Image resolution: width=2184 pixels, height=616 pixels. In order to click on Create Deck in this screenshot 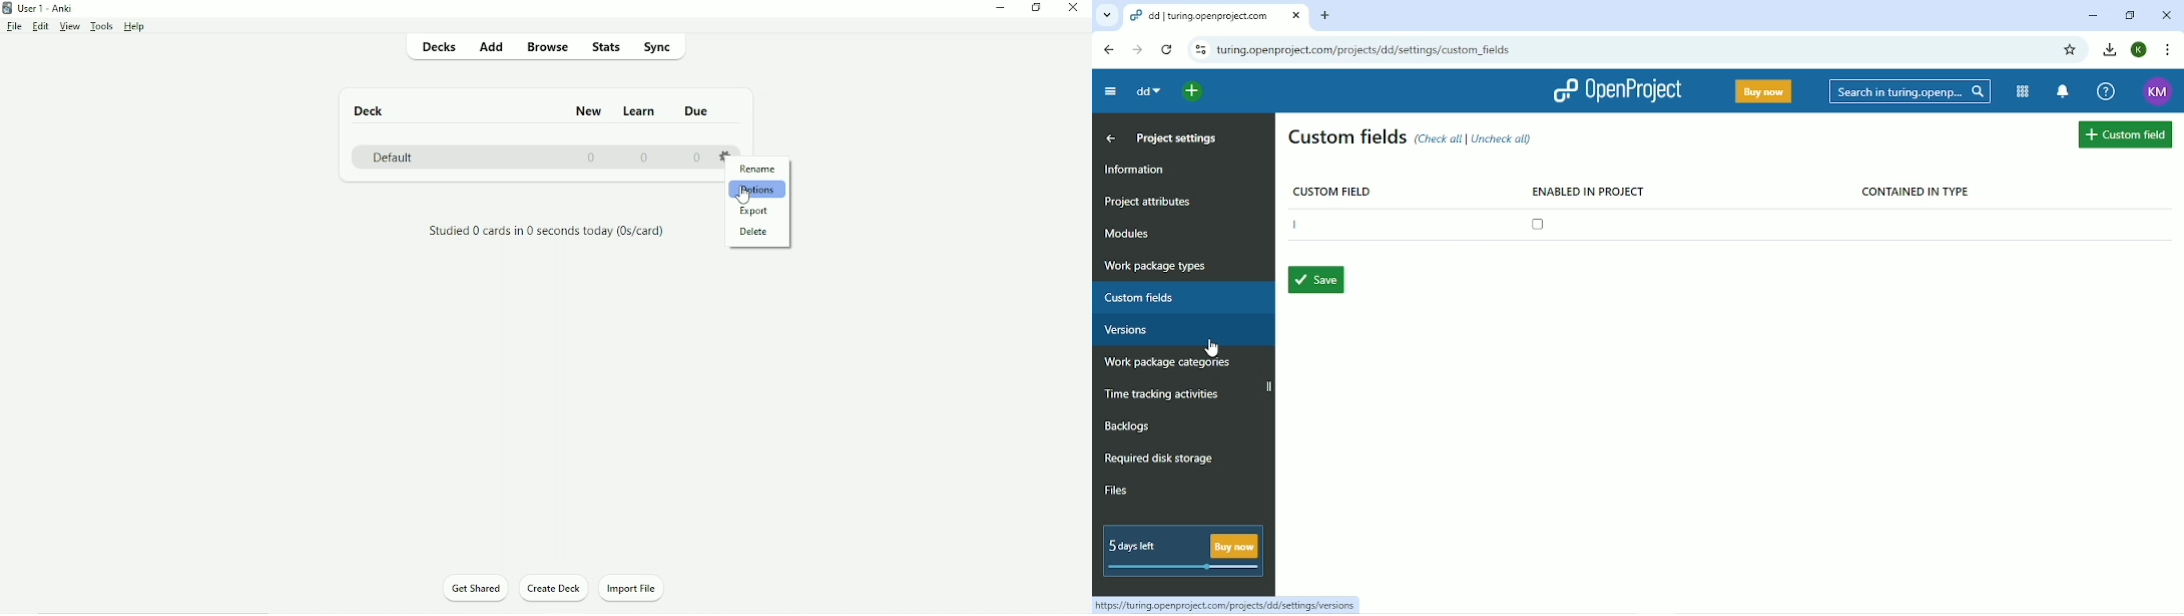, I will do `click(555, 591)`.